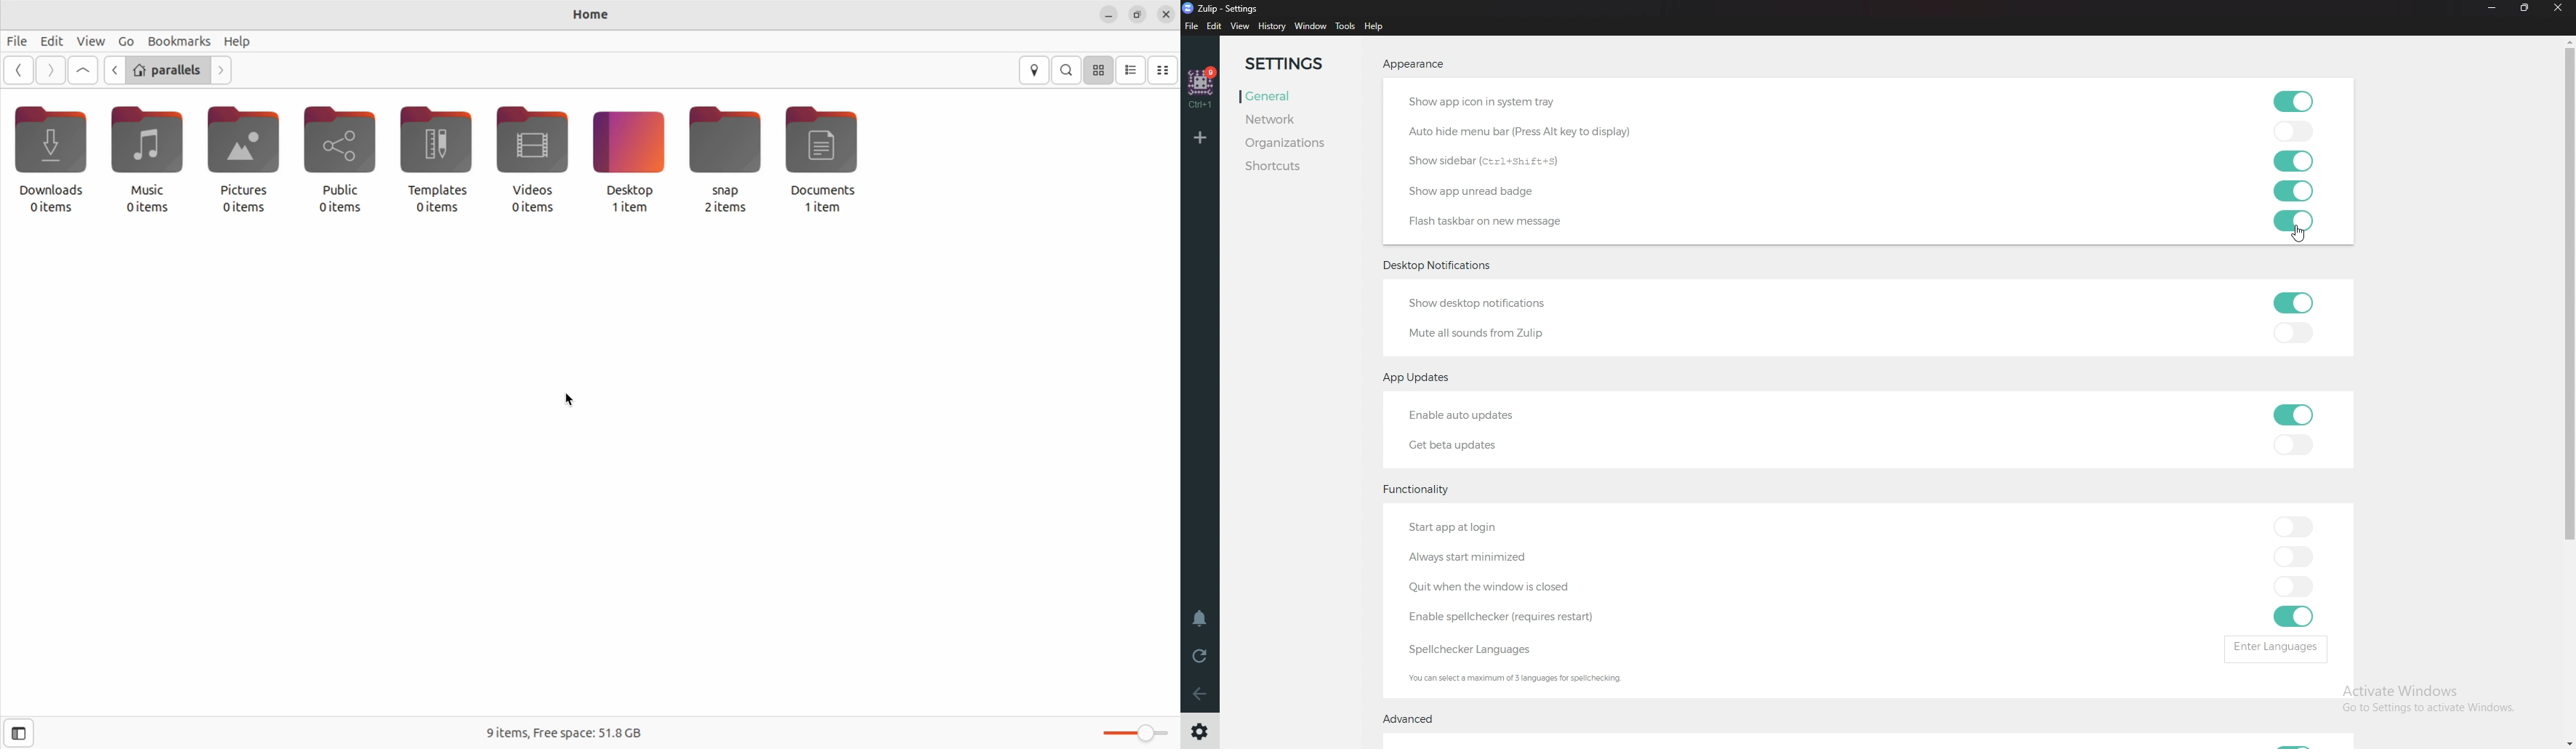 Image resolution: width=2576 pixels, height=756 pixels. What do you see at coordinates (1166, 14) in the screenshot?
I see `close` at bounding box center [1166, 14].